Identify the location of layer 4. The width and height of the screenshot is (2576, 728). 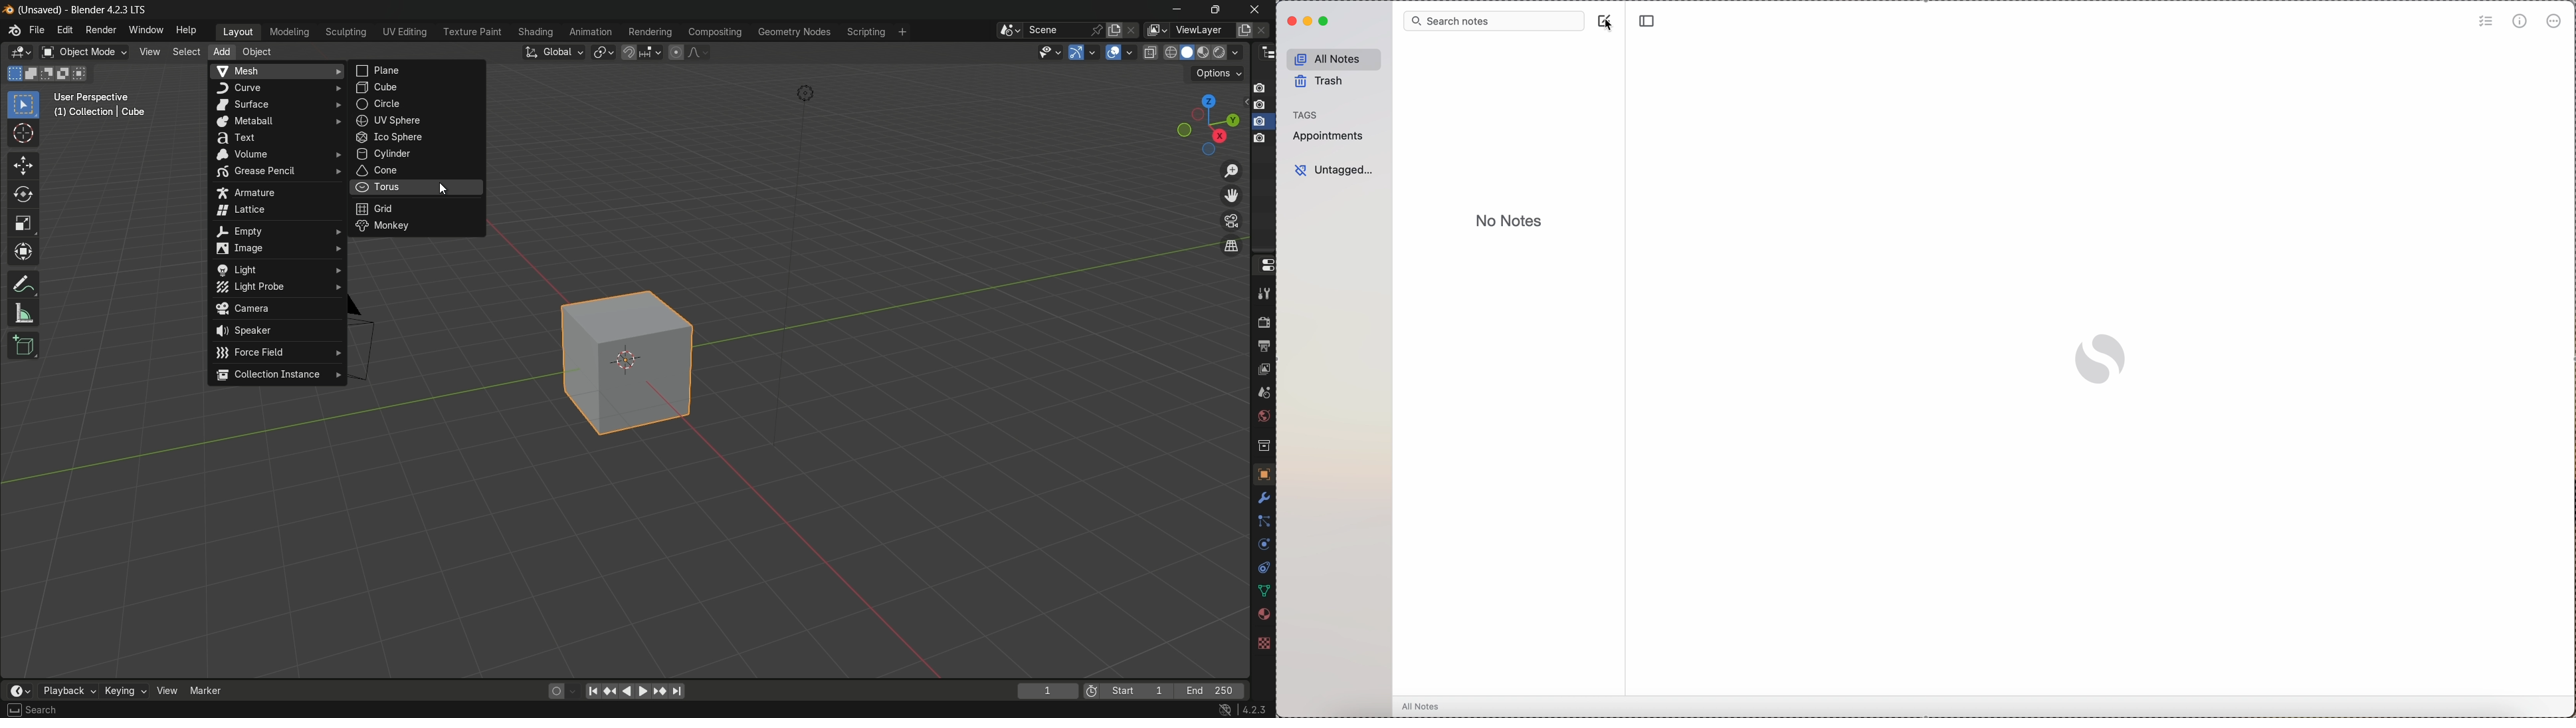
(1260, 140).